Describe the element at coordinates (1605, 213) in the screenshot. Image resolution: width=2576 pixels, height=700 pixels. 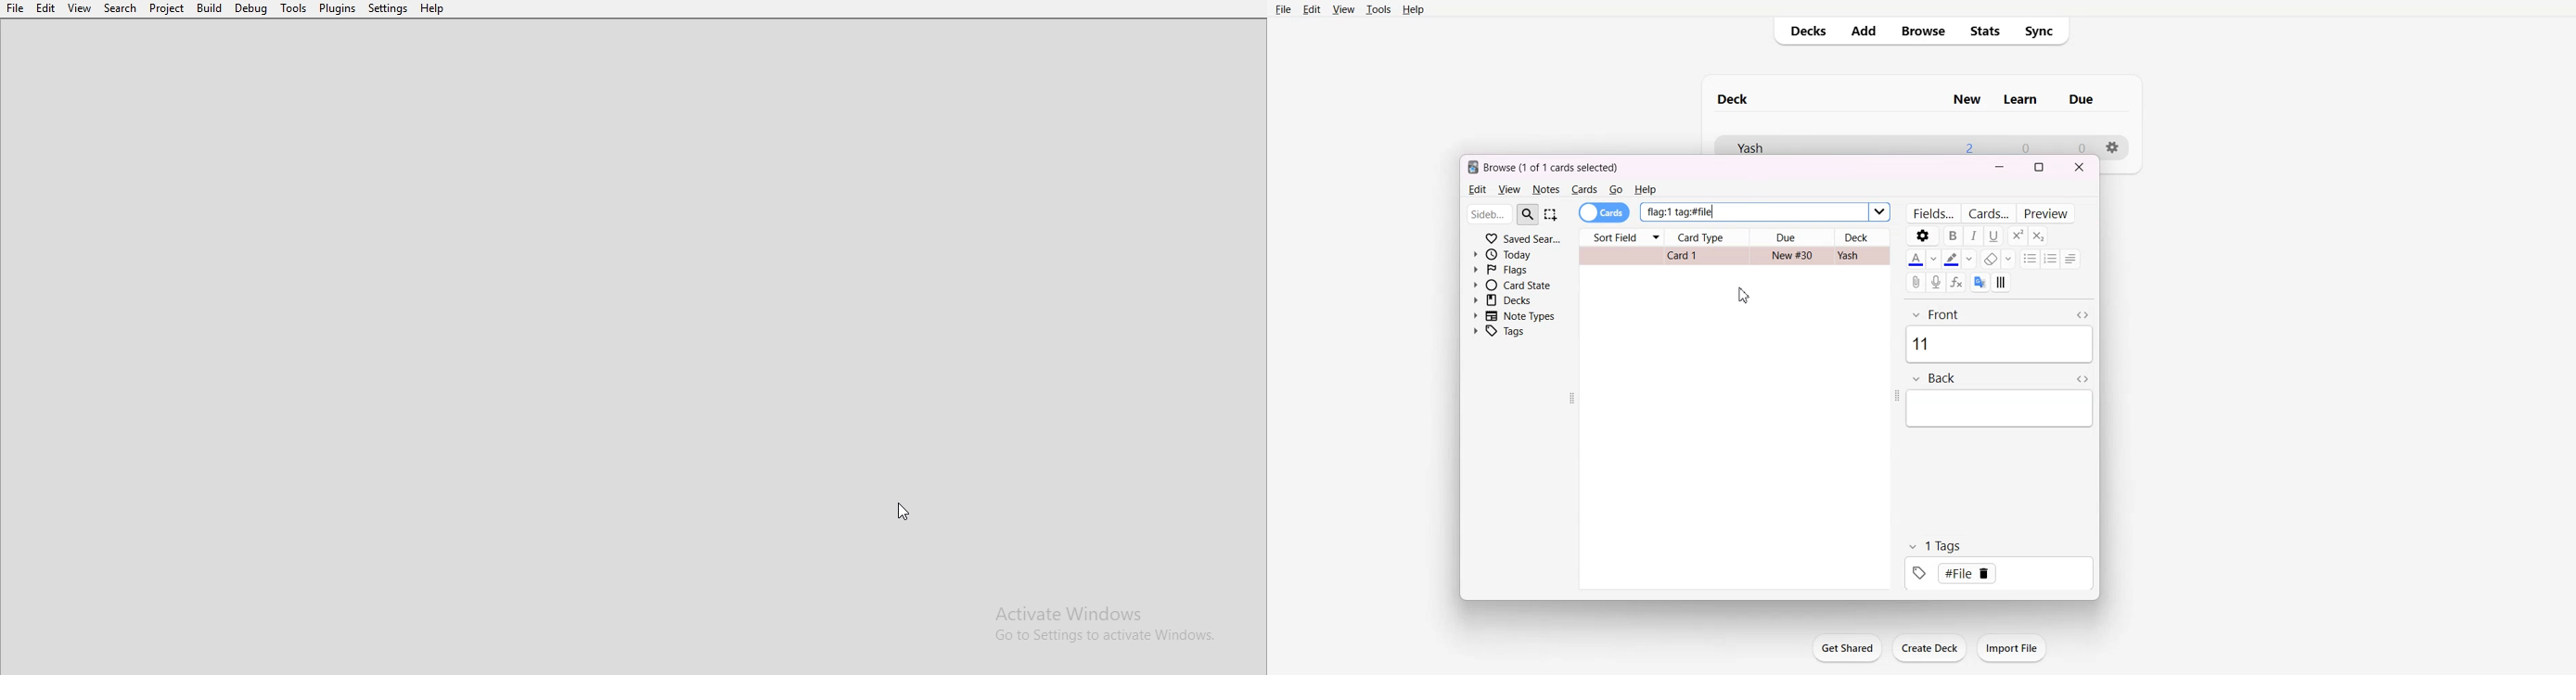
I see `Cards` at that location.